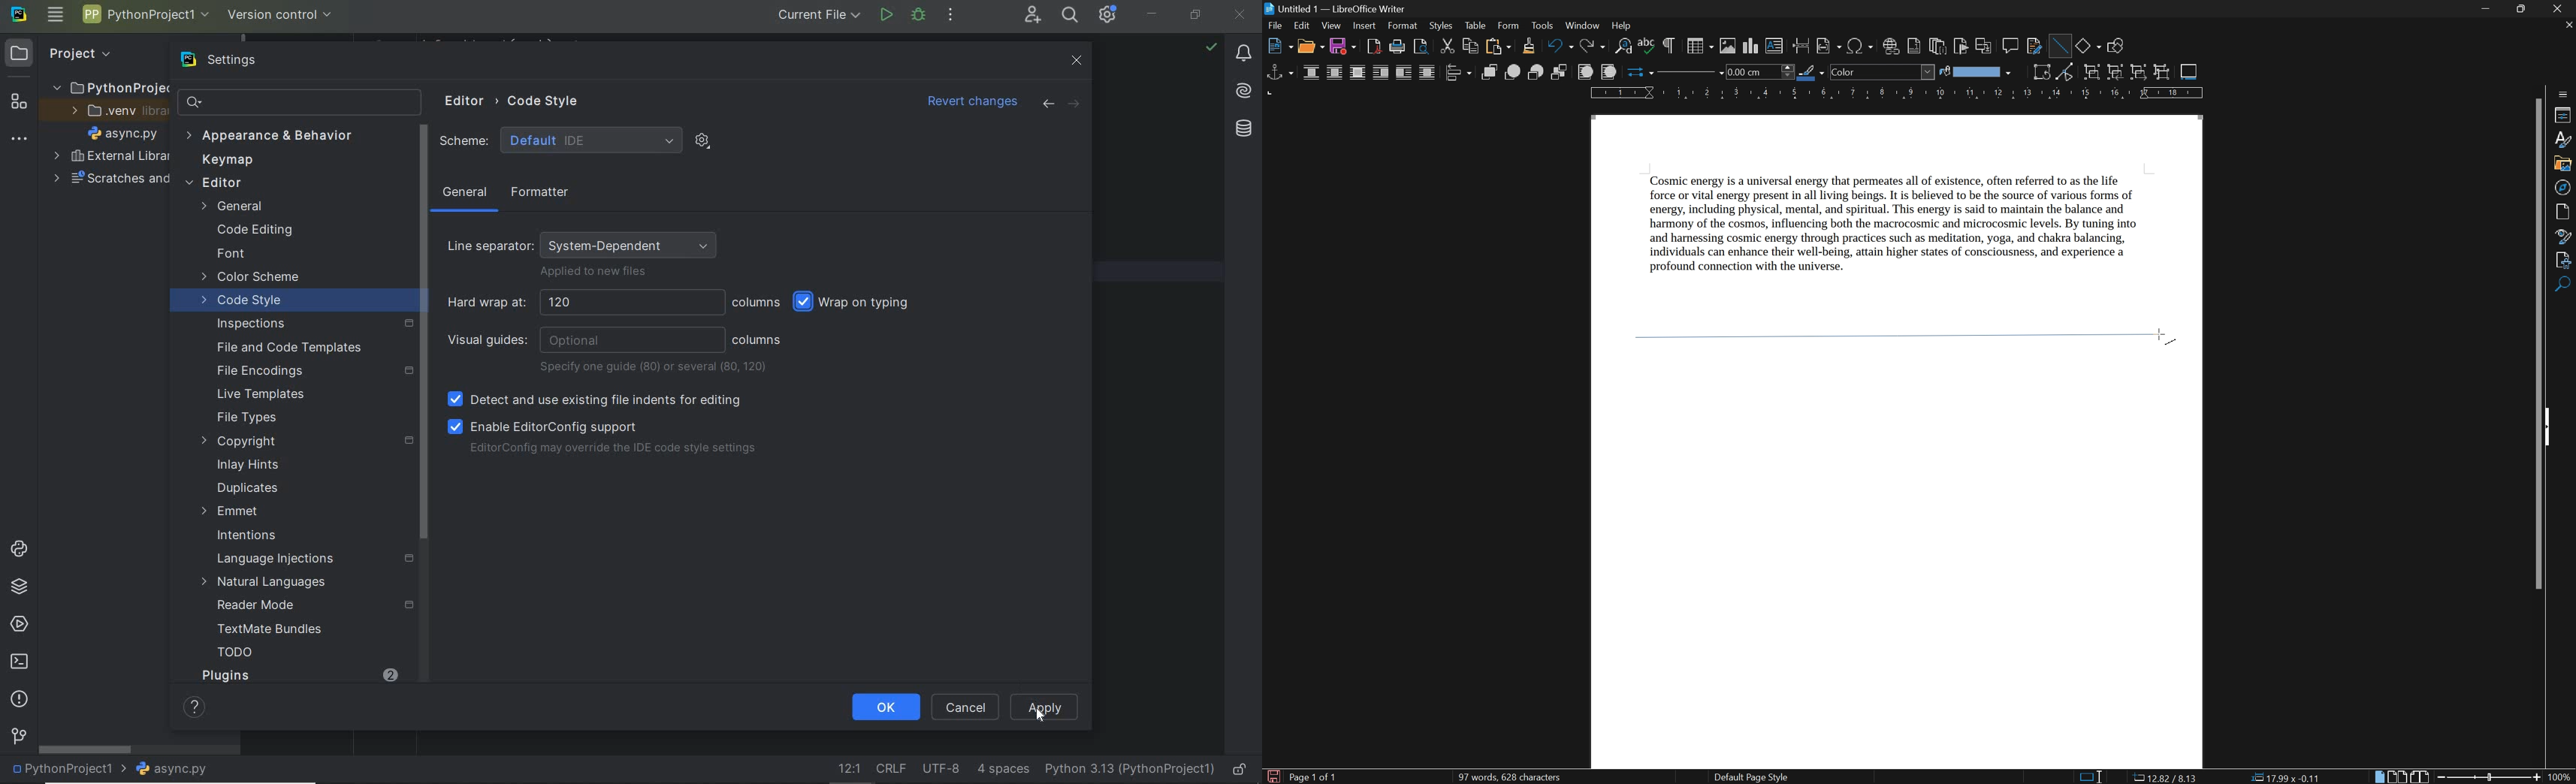 This screenshot has width=2576, height=784. Describe the element at coordinates (1311, 47) in the screenshot. I see `open` at that location.